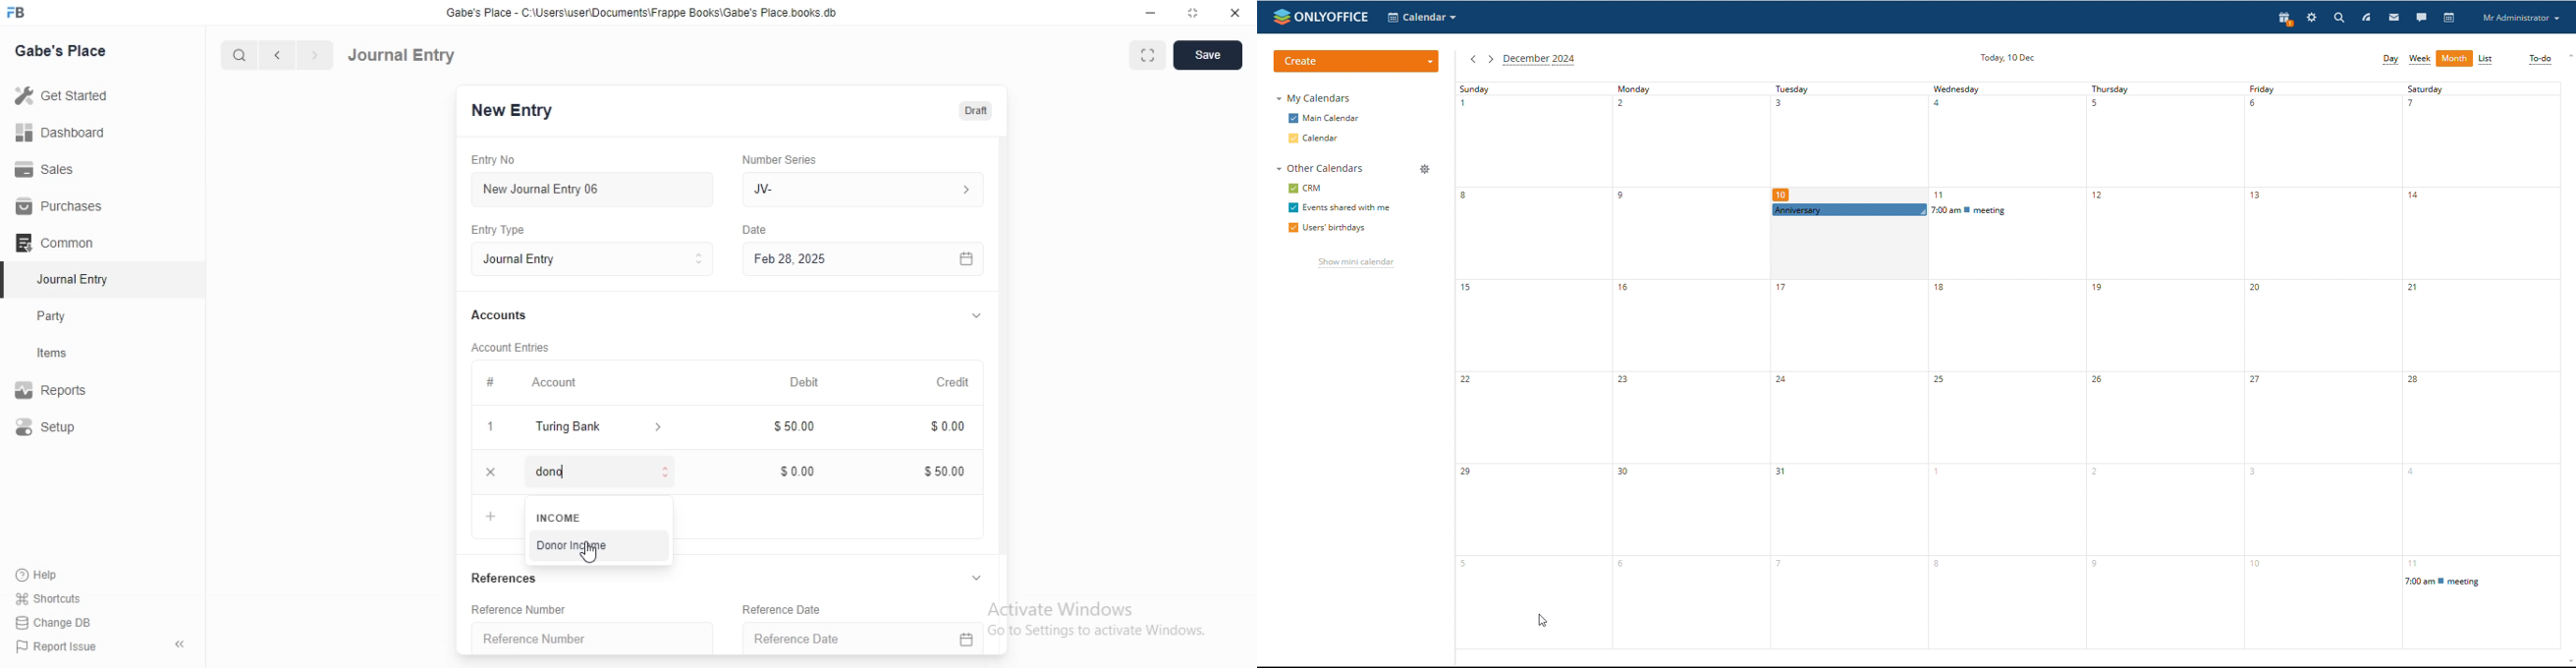  I want to click on save, so click(1210, 55).